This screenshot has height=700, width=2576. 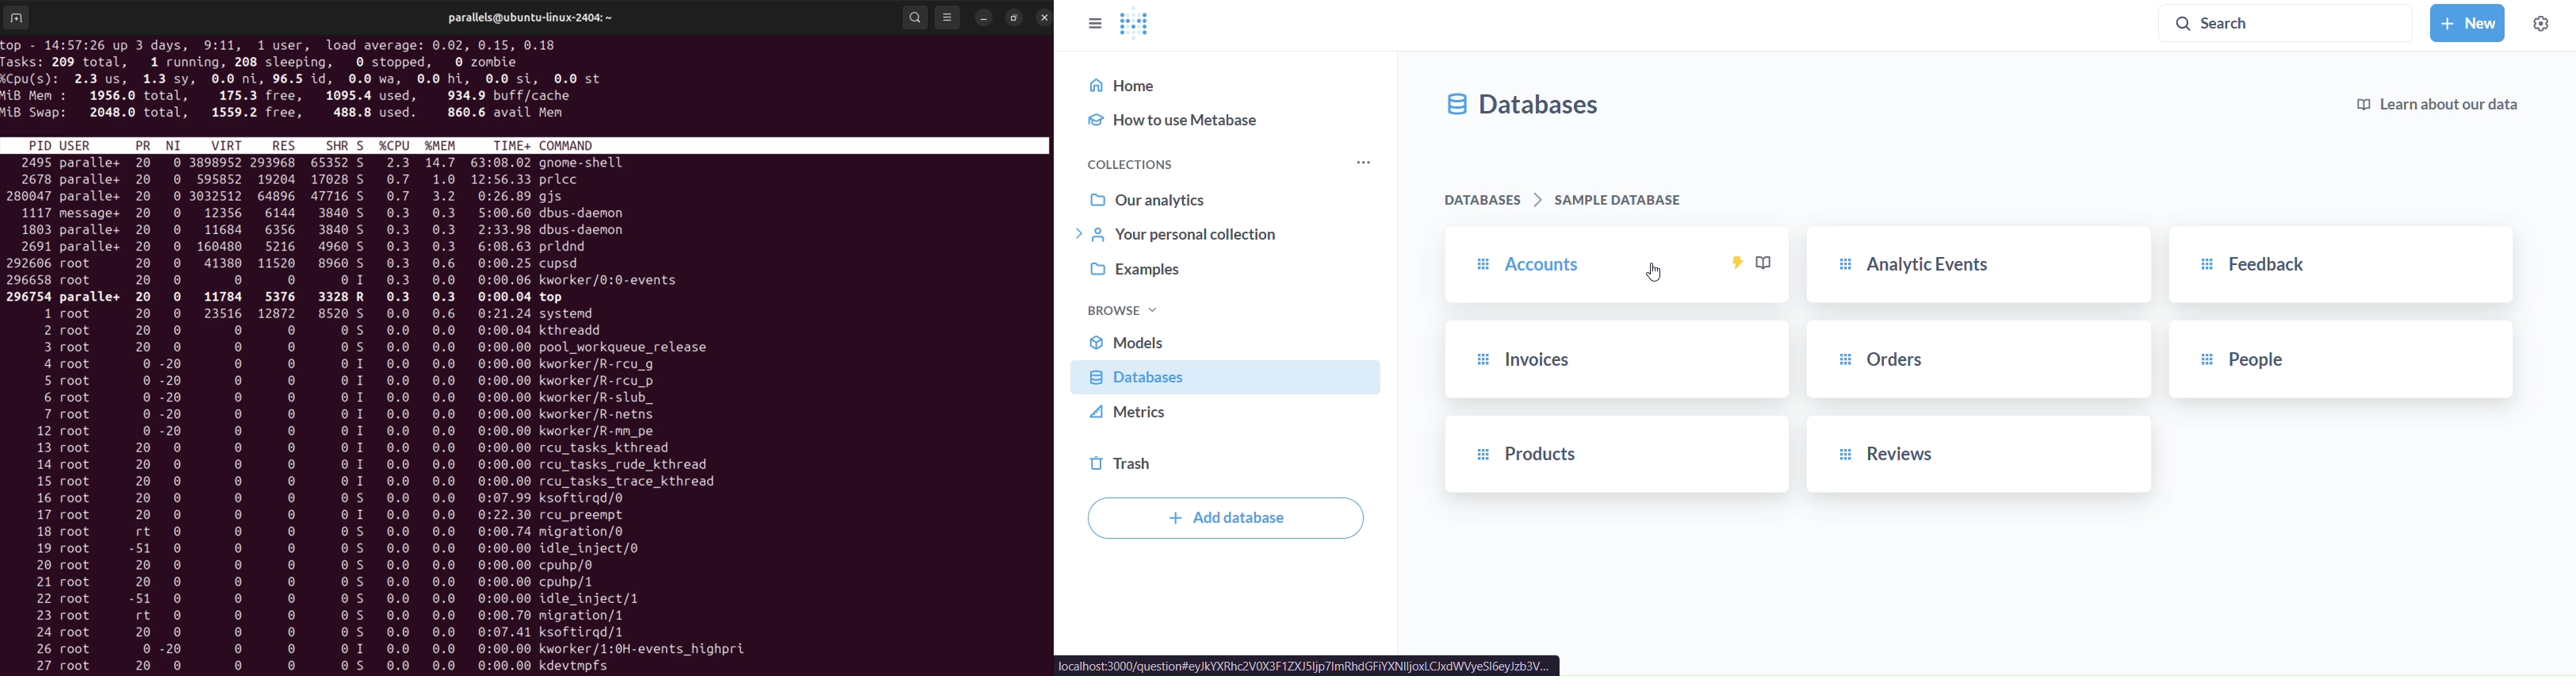 What do you see at coordinates (1014, 16) in the screenshot?
I see `resize` at bounding box center [1014, 16].